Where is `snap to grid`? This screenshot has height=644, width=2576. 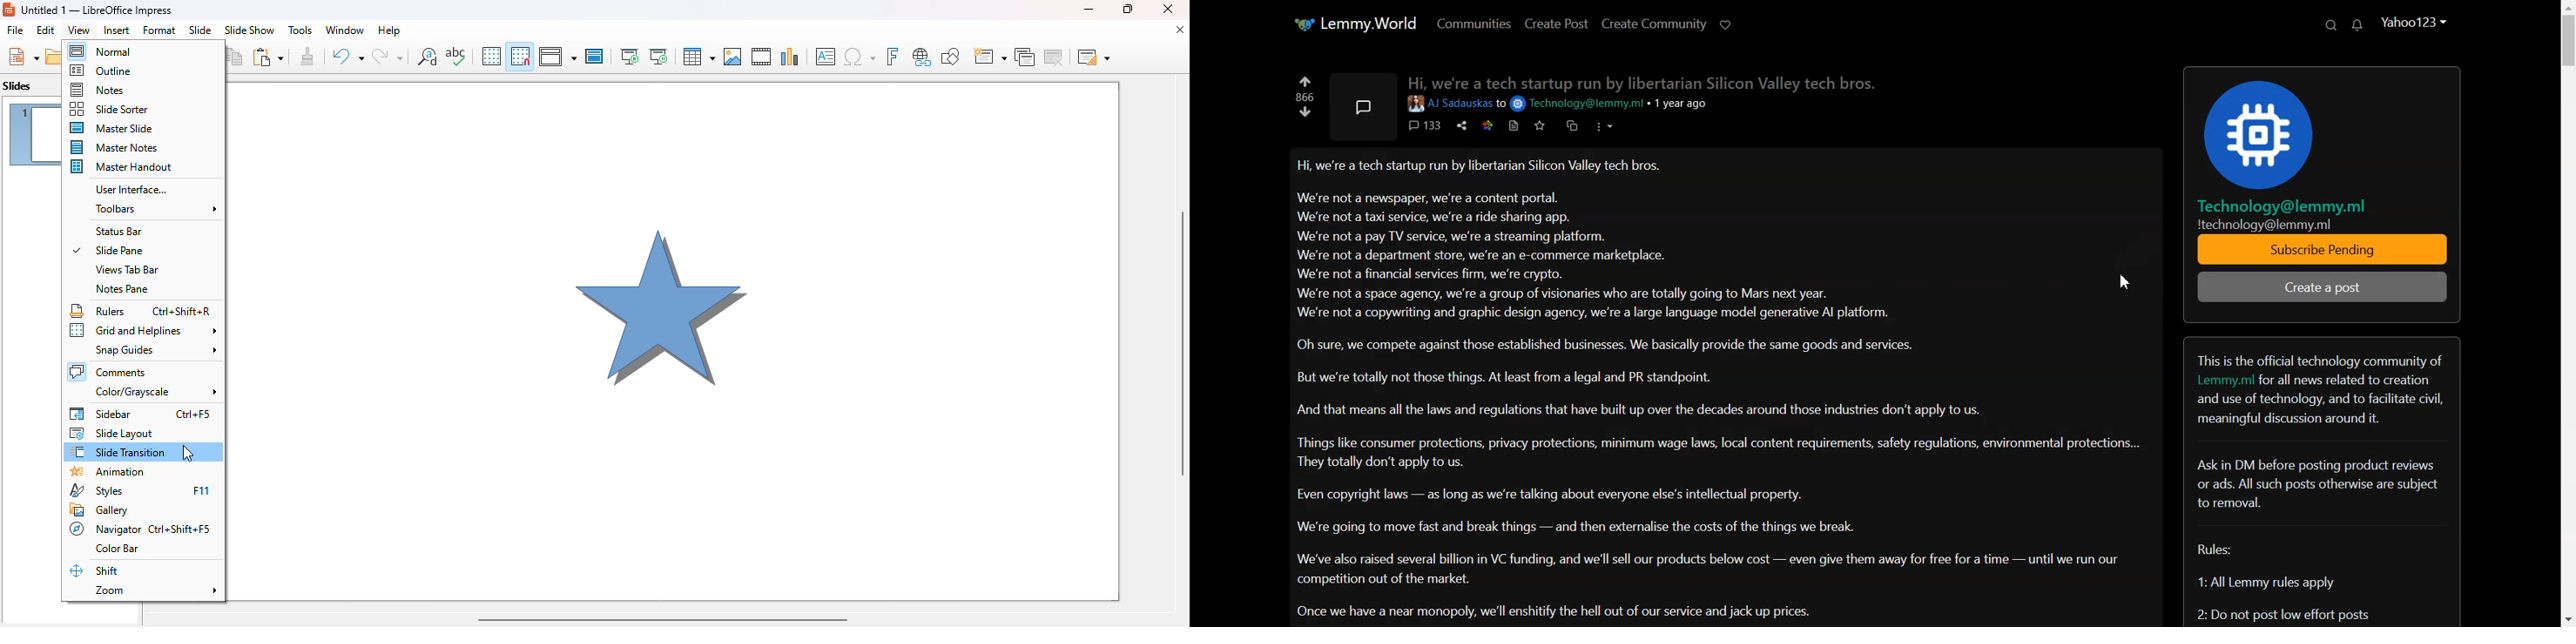
snap to grid is located at coordinates (521, 56).